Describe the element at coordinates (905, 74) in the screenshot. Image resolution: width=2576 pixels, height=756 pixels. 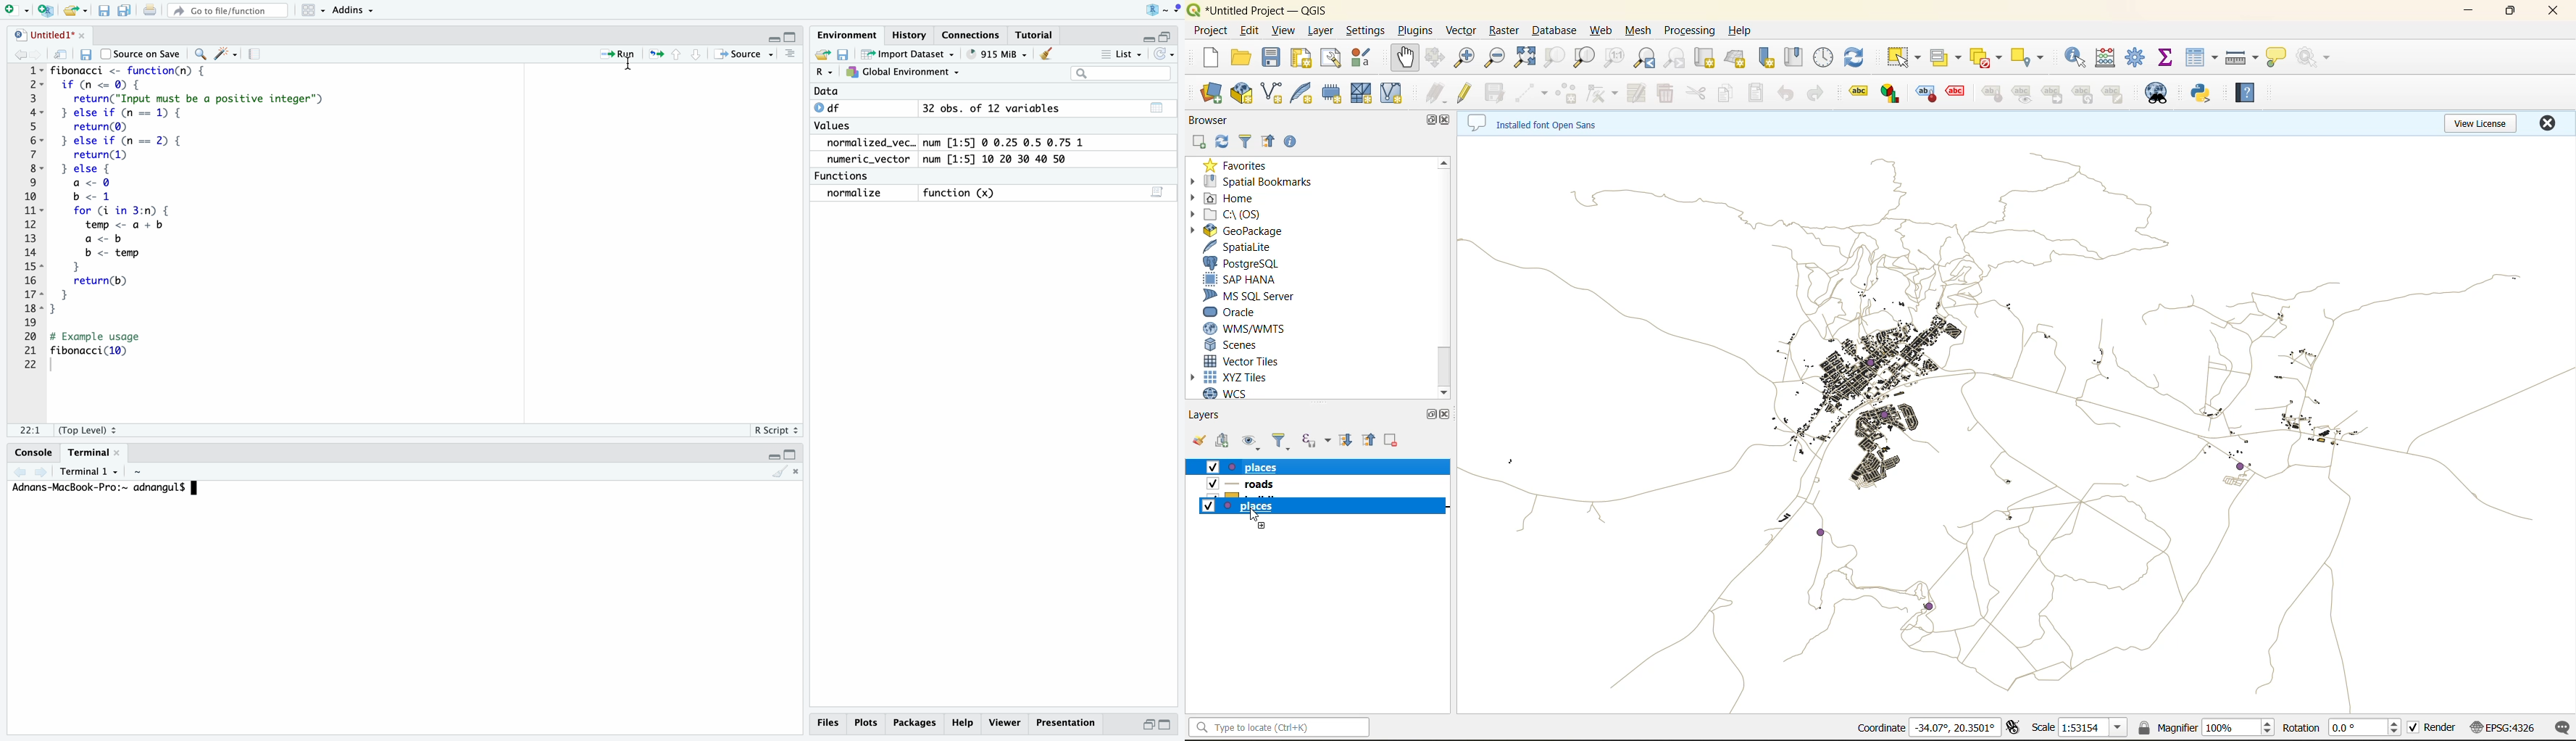
I see `global environment` at that location.